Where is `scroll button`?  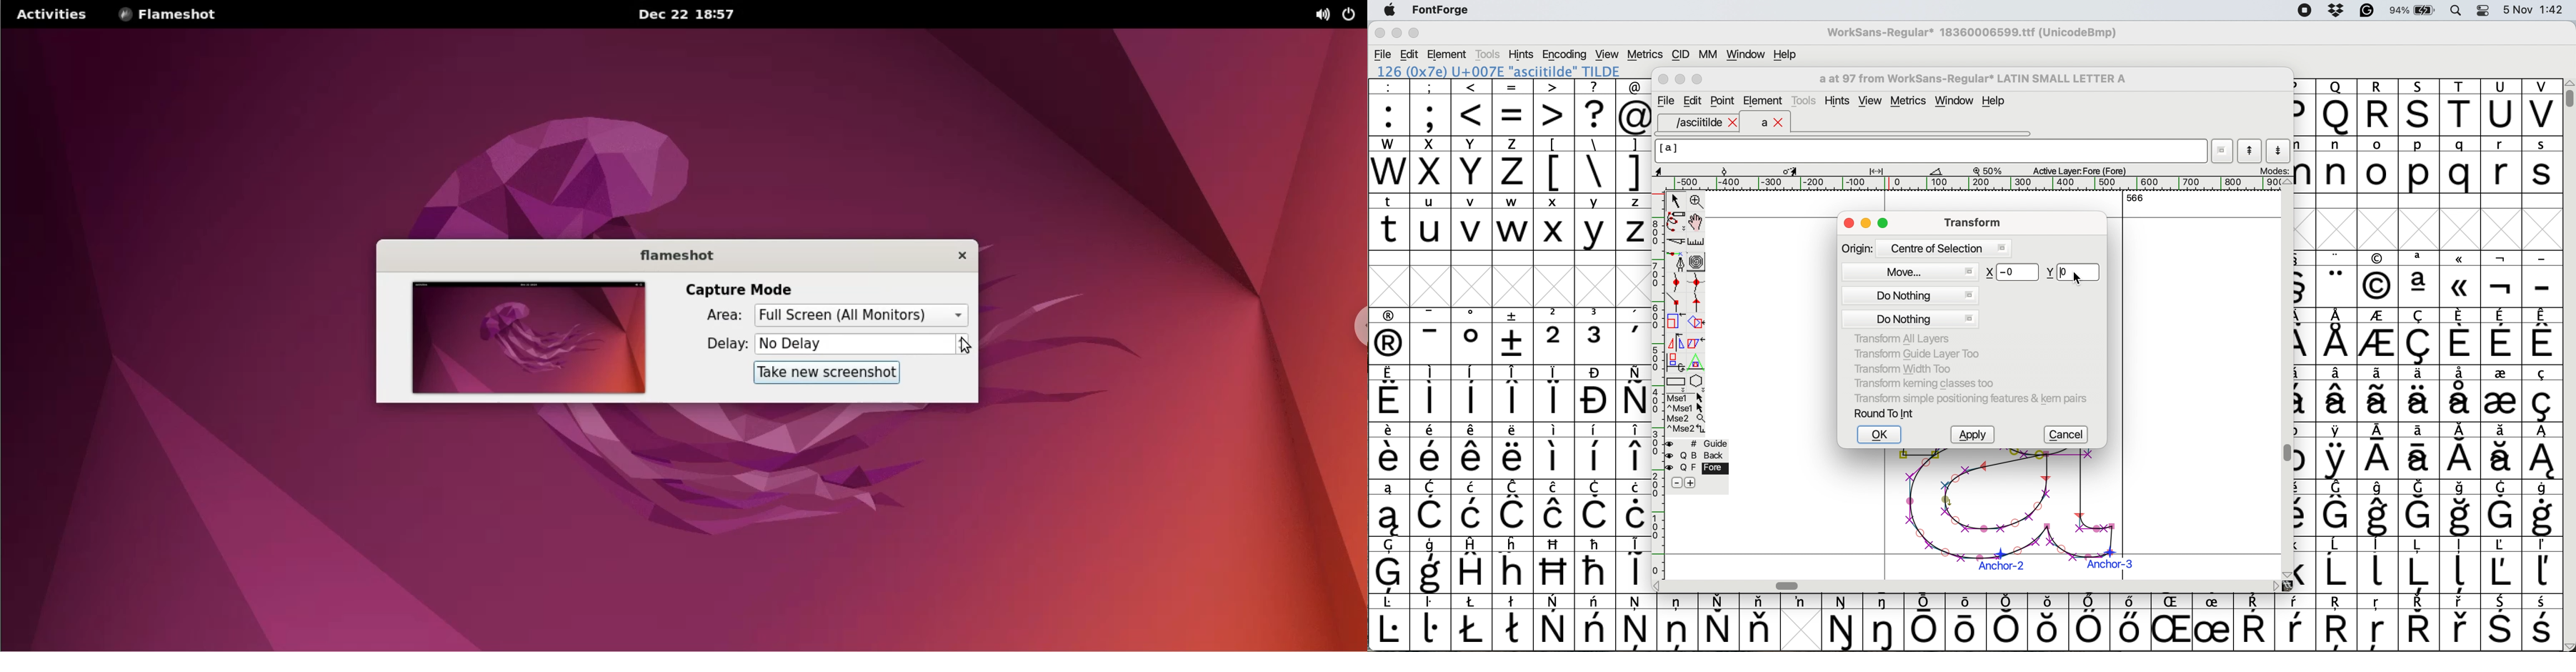
scroll button is located at coordinates (2287, 182).